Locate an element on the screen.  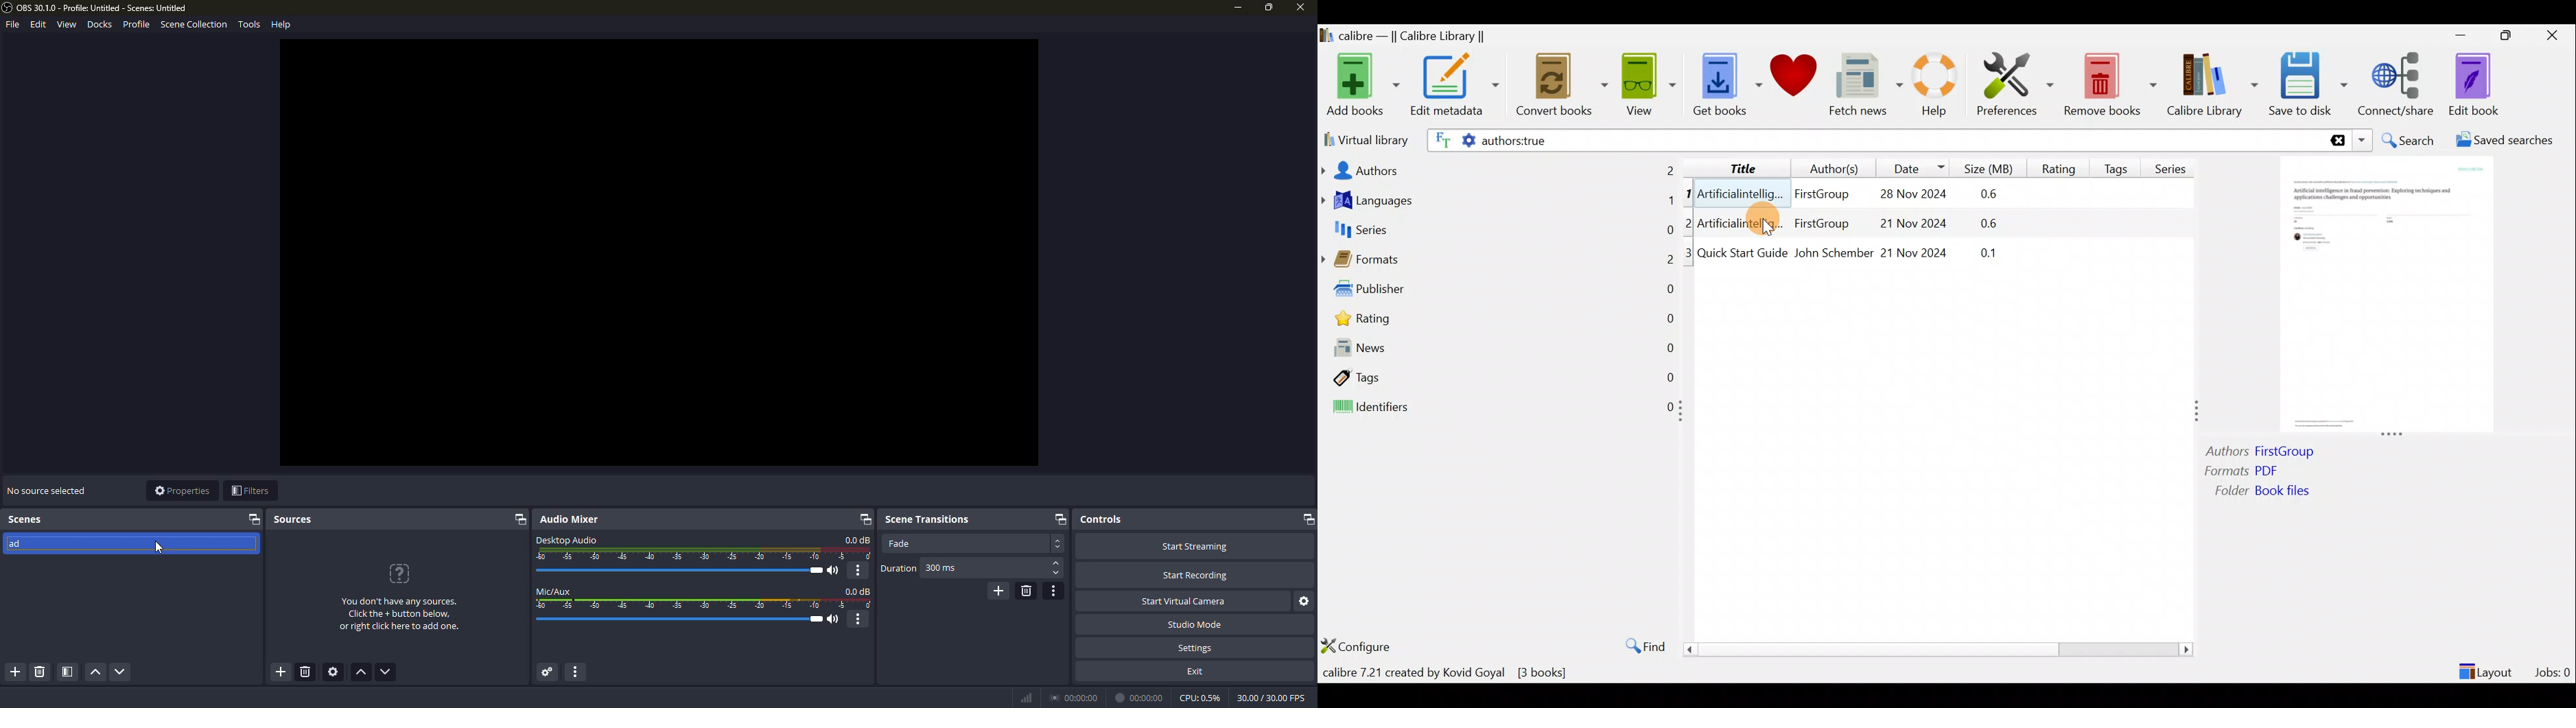
Jobs: 0 is located at coordinates (2554, 669).